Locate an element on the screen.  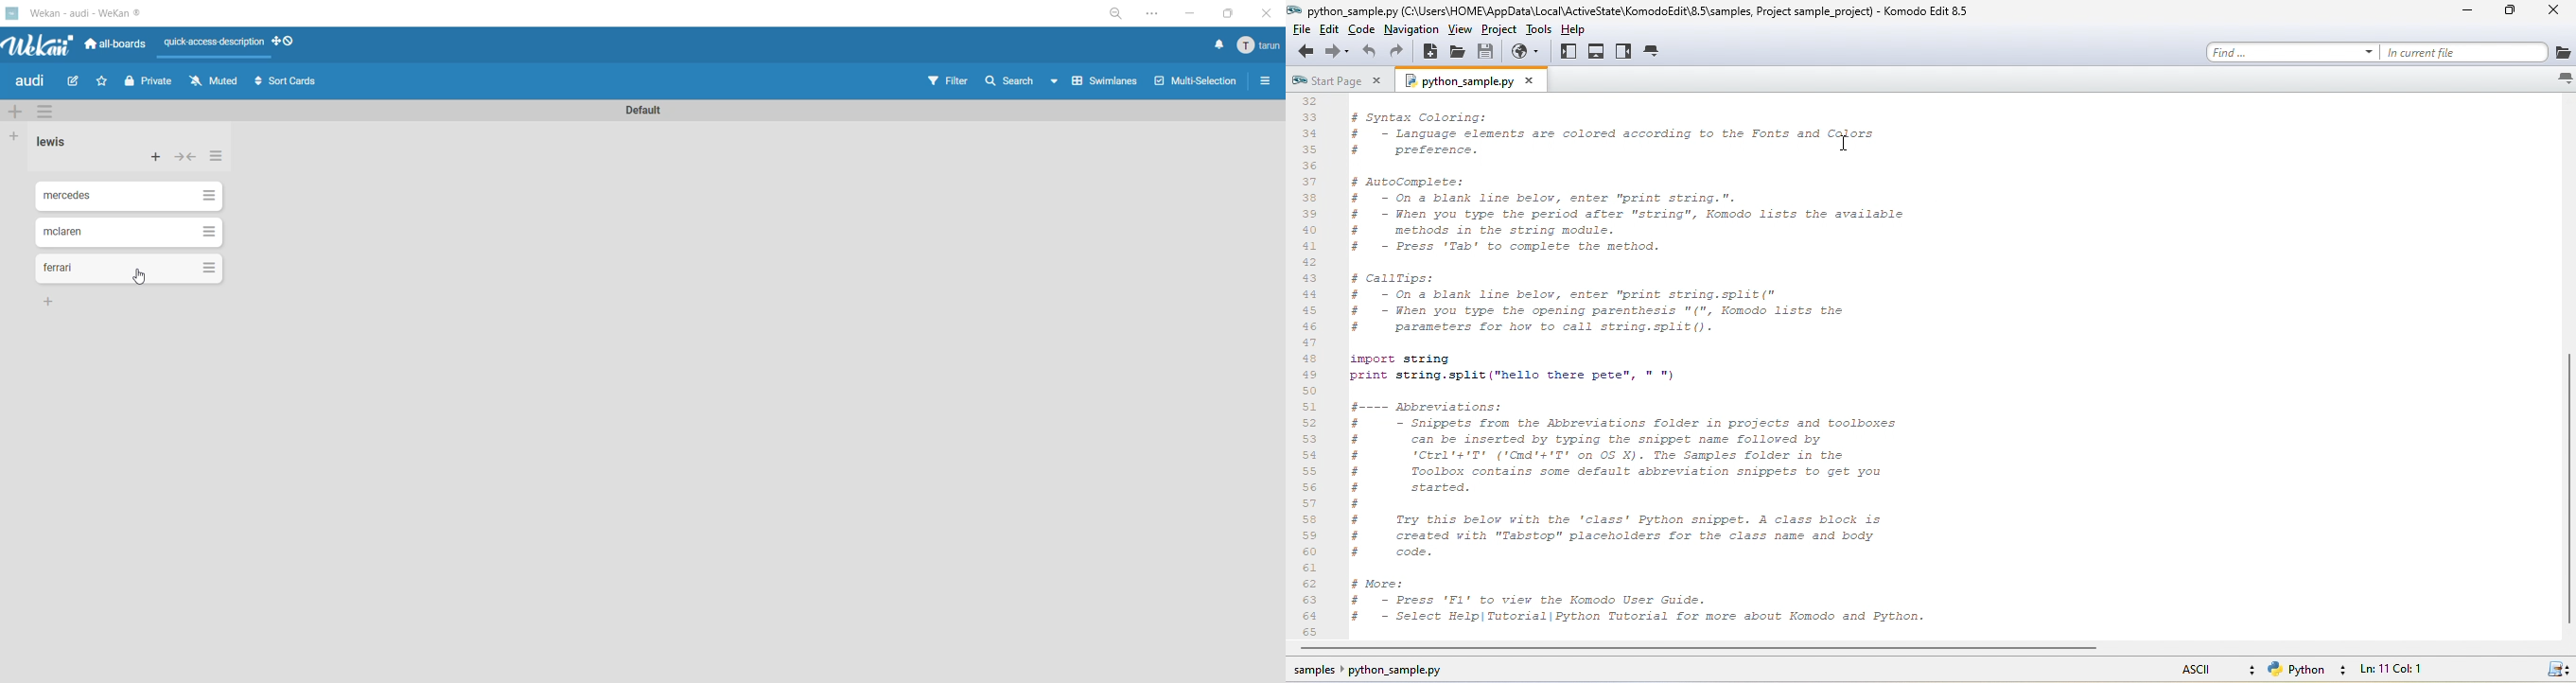
sort cards is located at coordinates (292, 84).